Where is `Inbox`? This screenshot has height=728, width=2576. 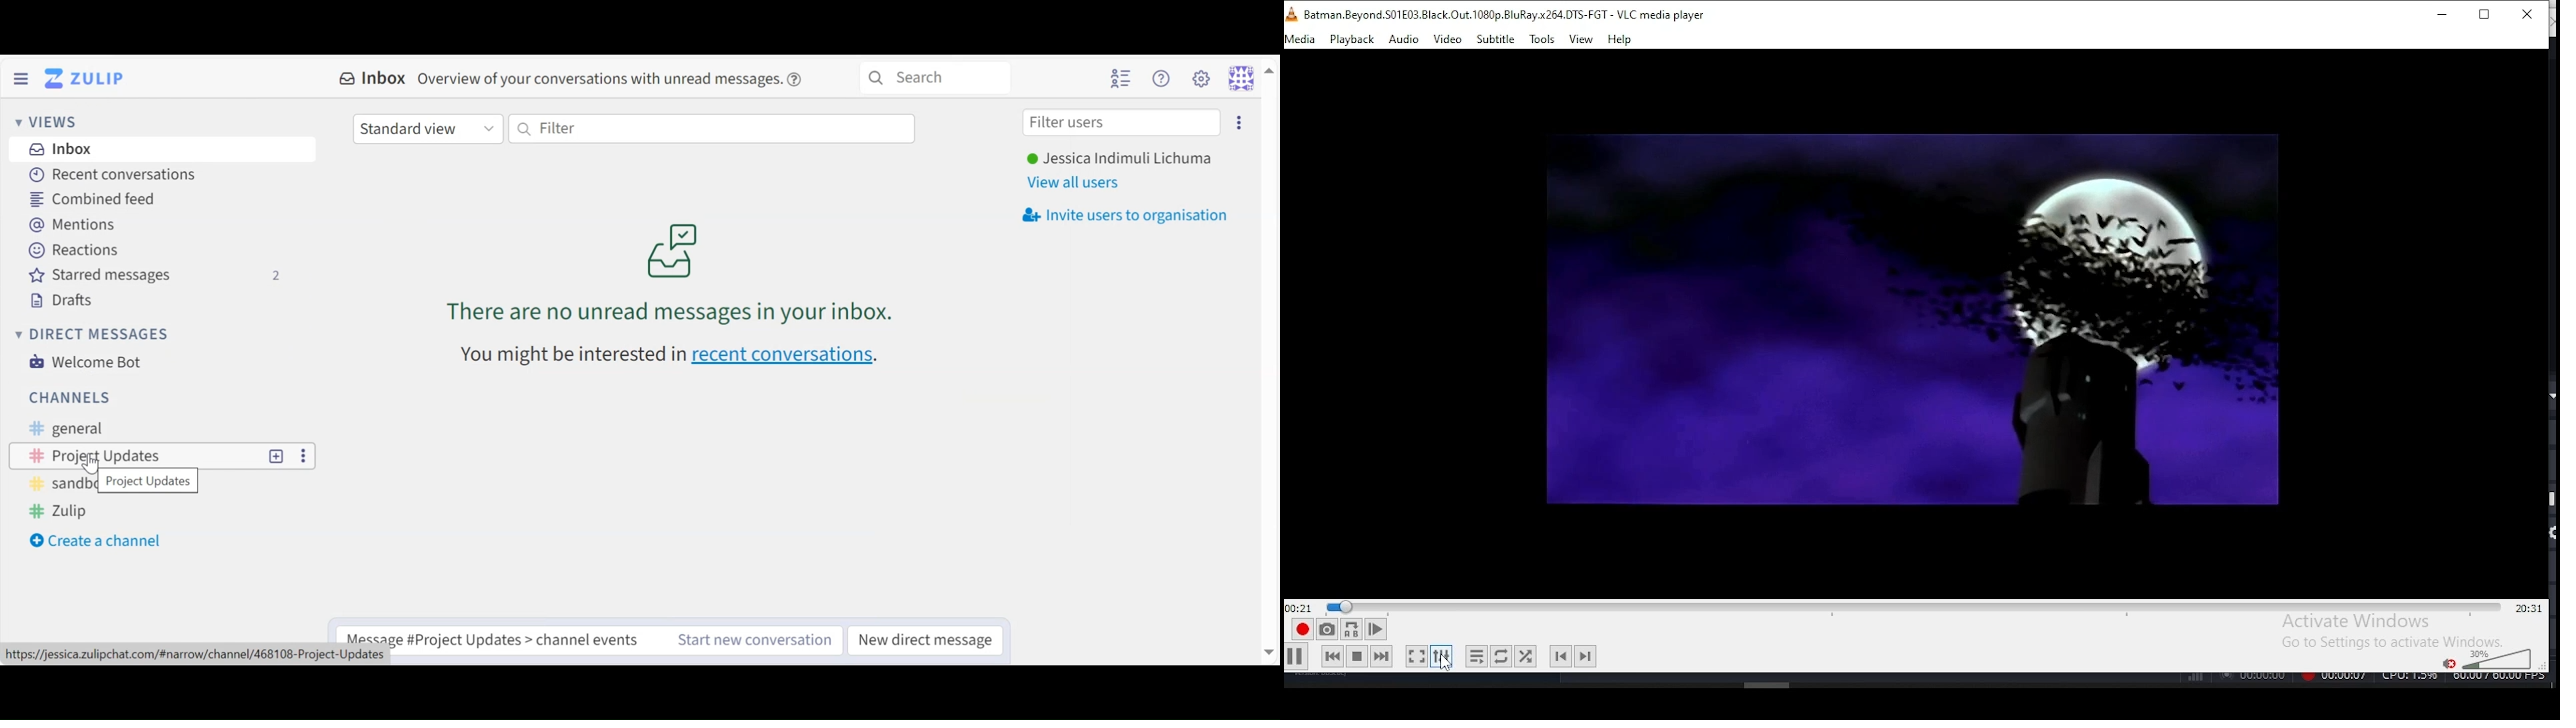 Inbox is located at coordinates (62, 150).